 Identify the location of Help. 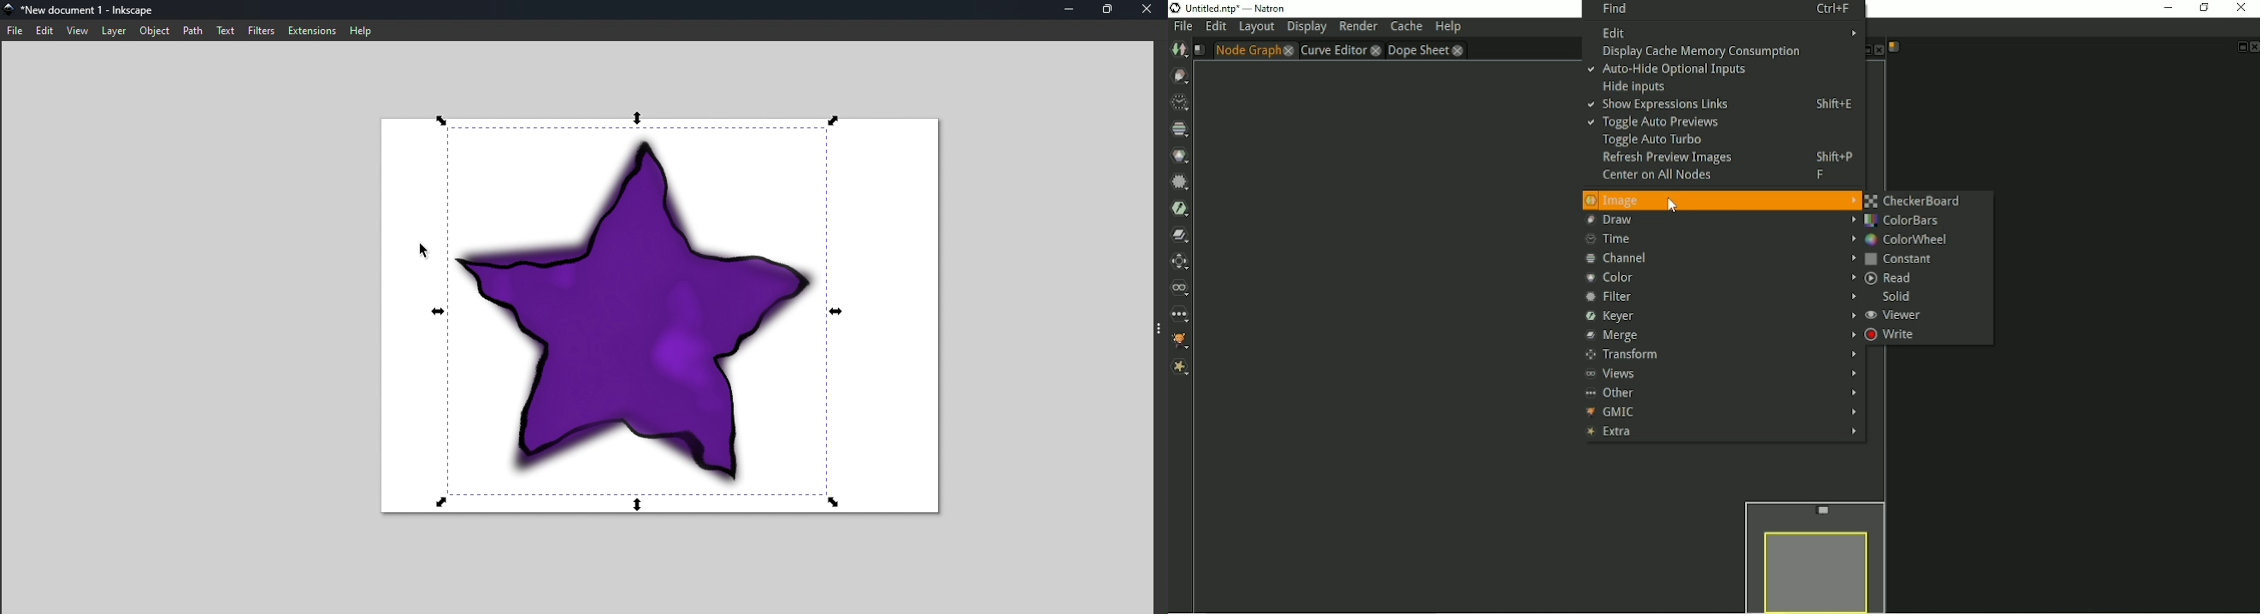
(361, 30).